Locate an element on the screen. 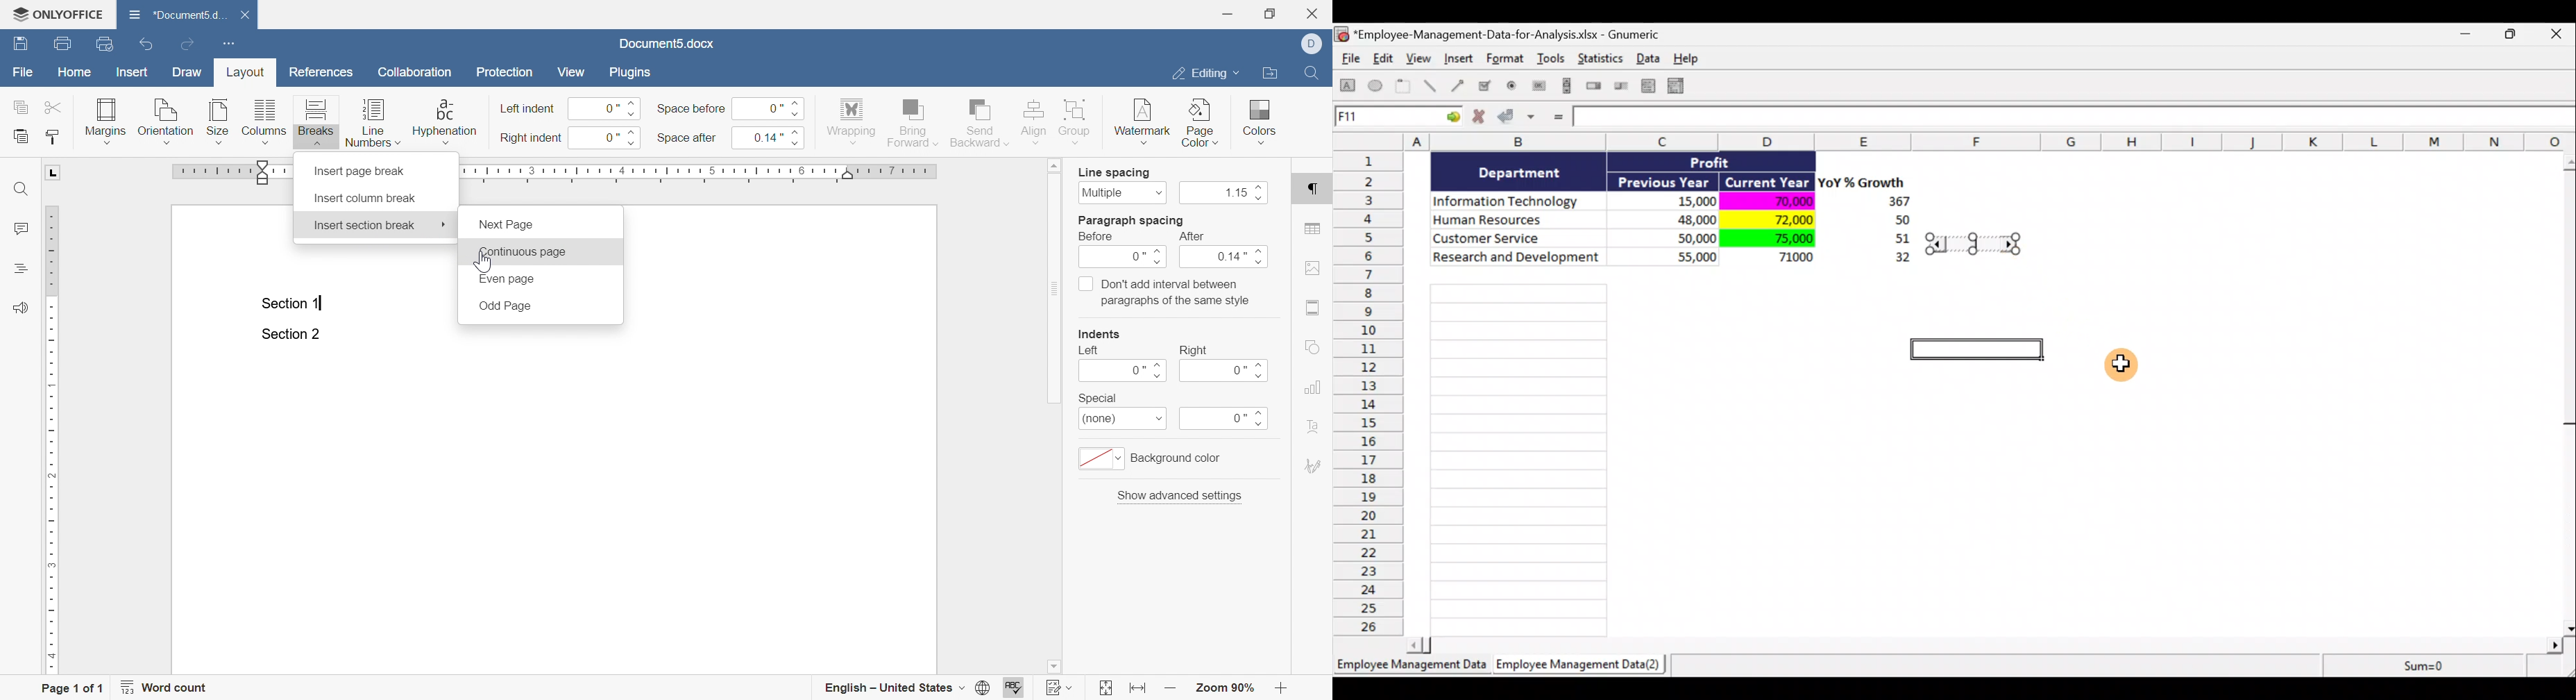 The image size is (2576, 700). page 1 of 1 is located at coordinates (76, 687).